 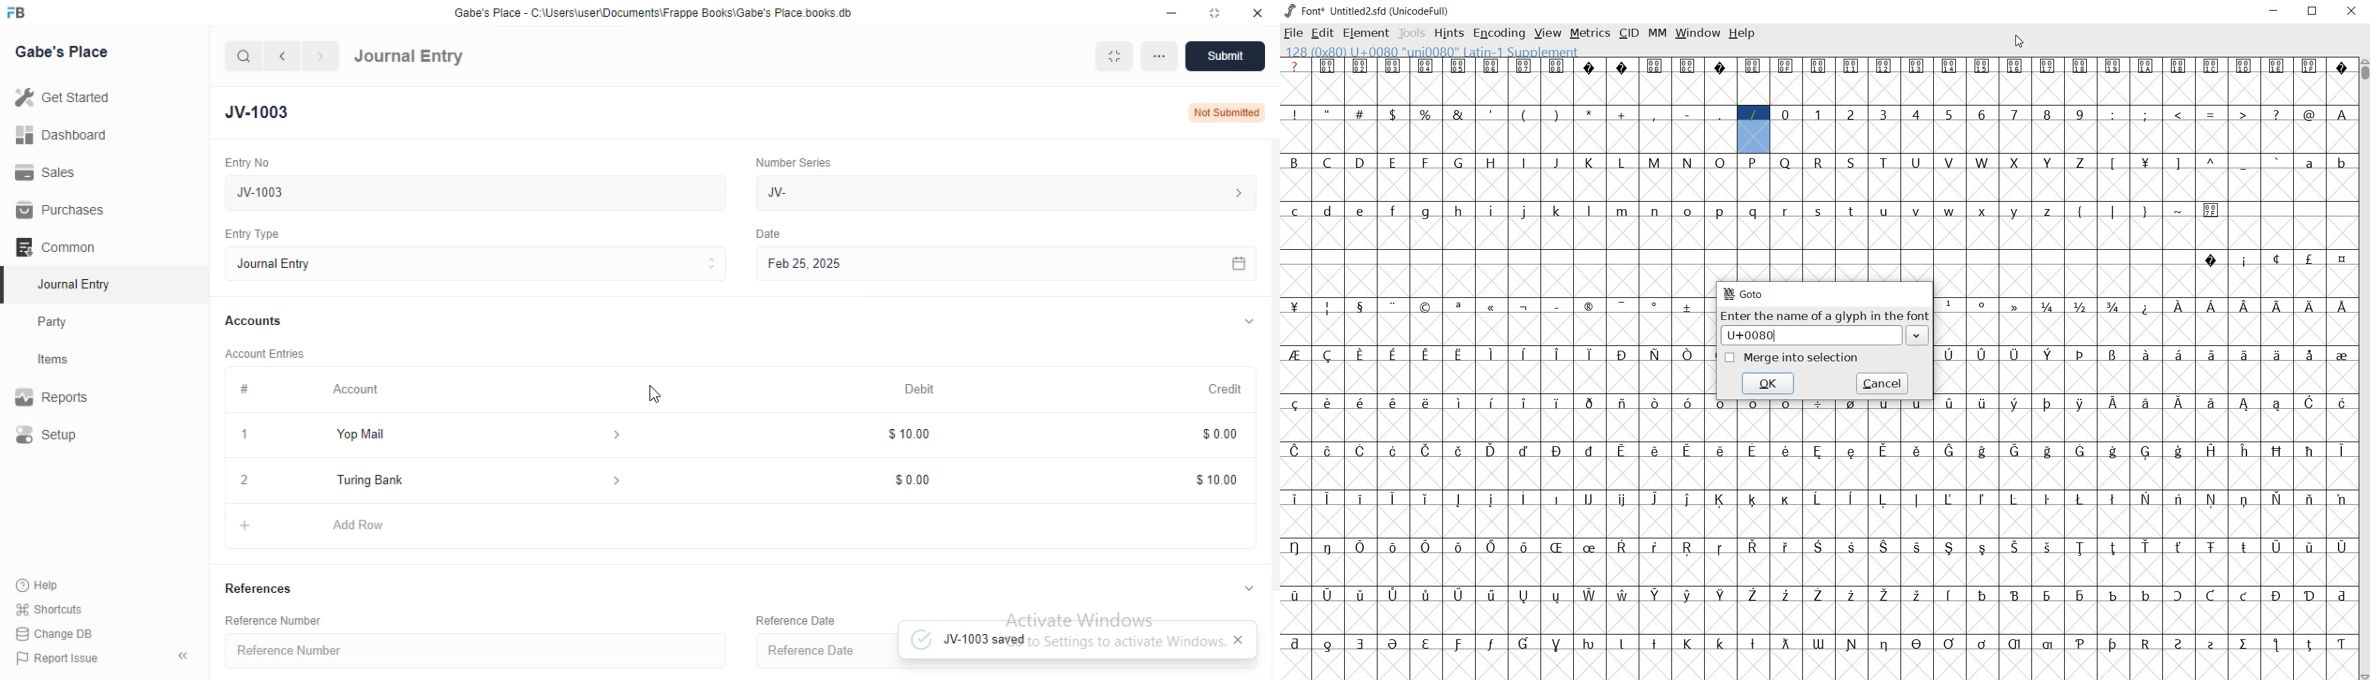 What do you see at coordinates (1492, 308) in the screenshot?
I see `glyph` at bounding box center [1492, 308].